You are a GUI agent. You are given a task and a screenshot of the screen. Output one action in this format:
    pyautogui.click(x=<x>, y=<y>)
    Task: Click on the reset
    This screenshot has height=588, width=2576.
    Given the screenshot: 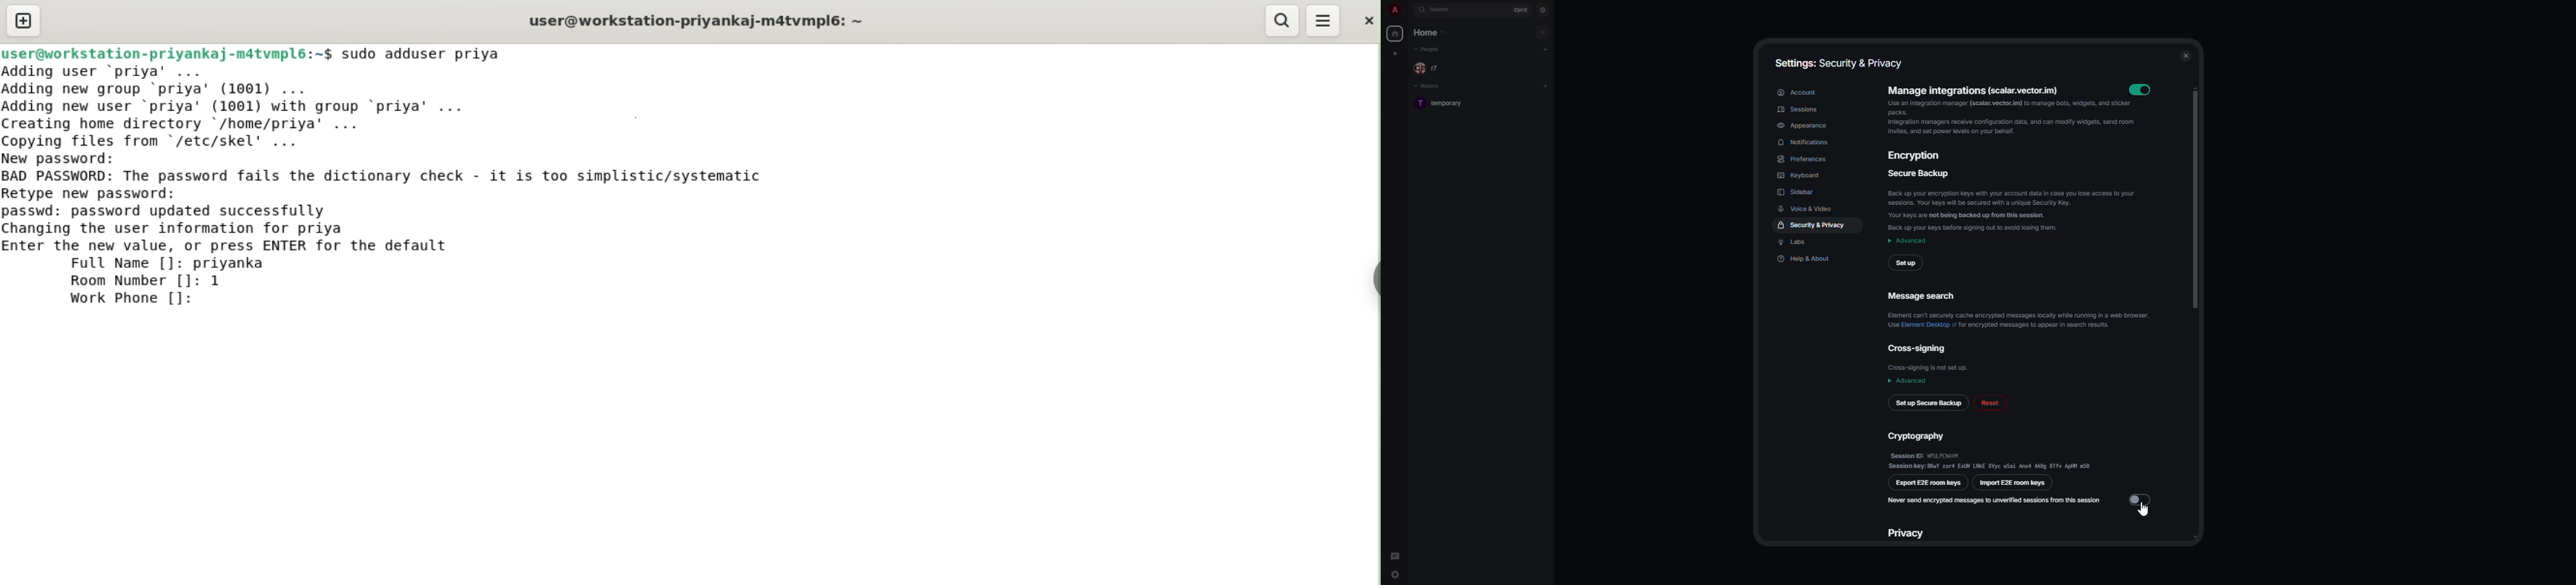 What is the action you would take?
    pyautogui.click(x=1992, y=403)
    